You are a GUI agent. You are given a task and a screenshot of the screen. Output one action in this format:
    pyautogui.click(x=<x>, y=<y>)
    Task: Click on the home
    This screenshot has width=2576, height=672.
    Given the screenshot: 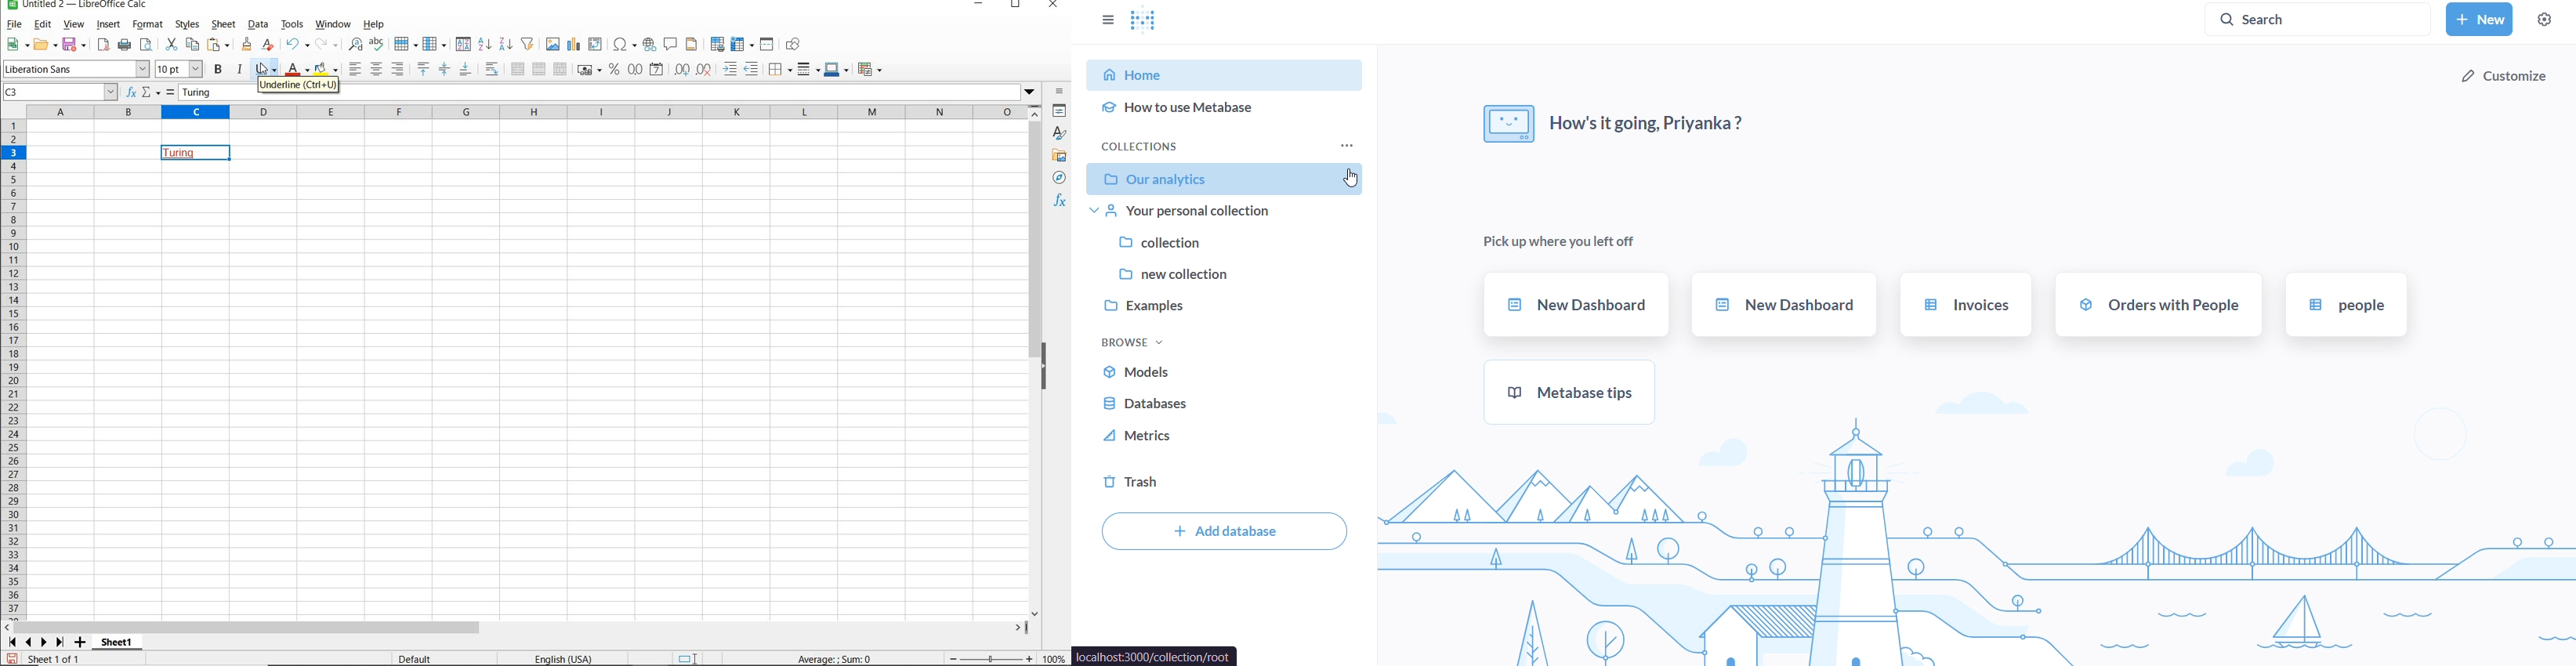 What is the action you would take?
    pyautogui.click(x=1226, y=75)
    